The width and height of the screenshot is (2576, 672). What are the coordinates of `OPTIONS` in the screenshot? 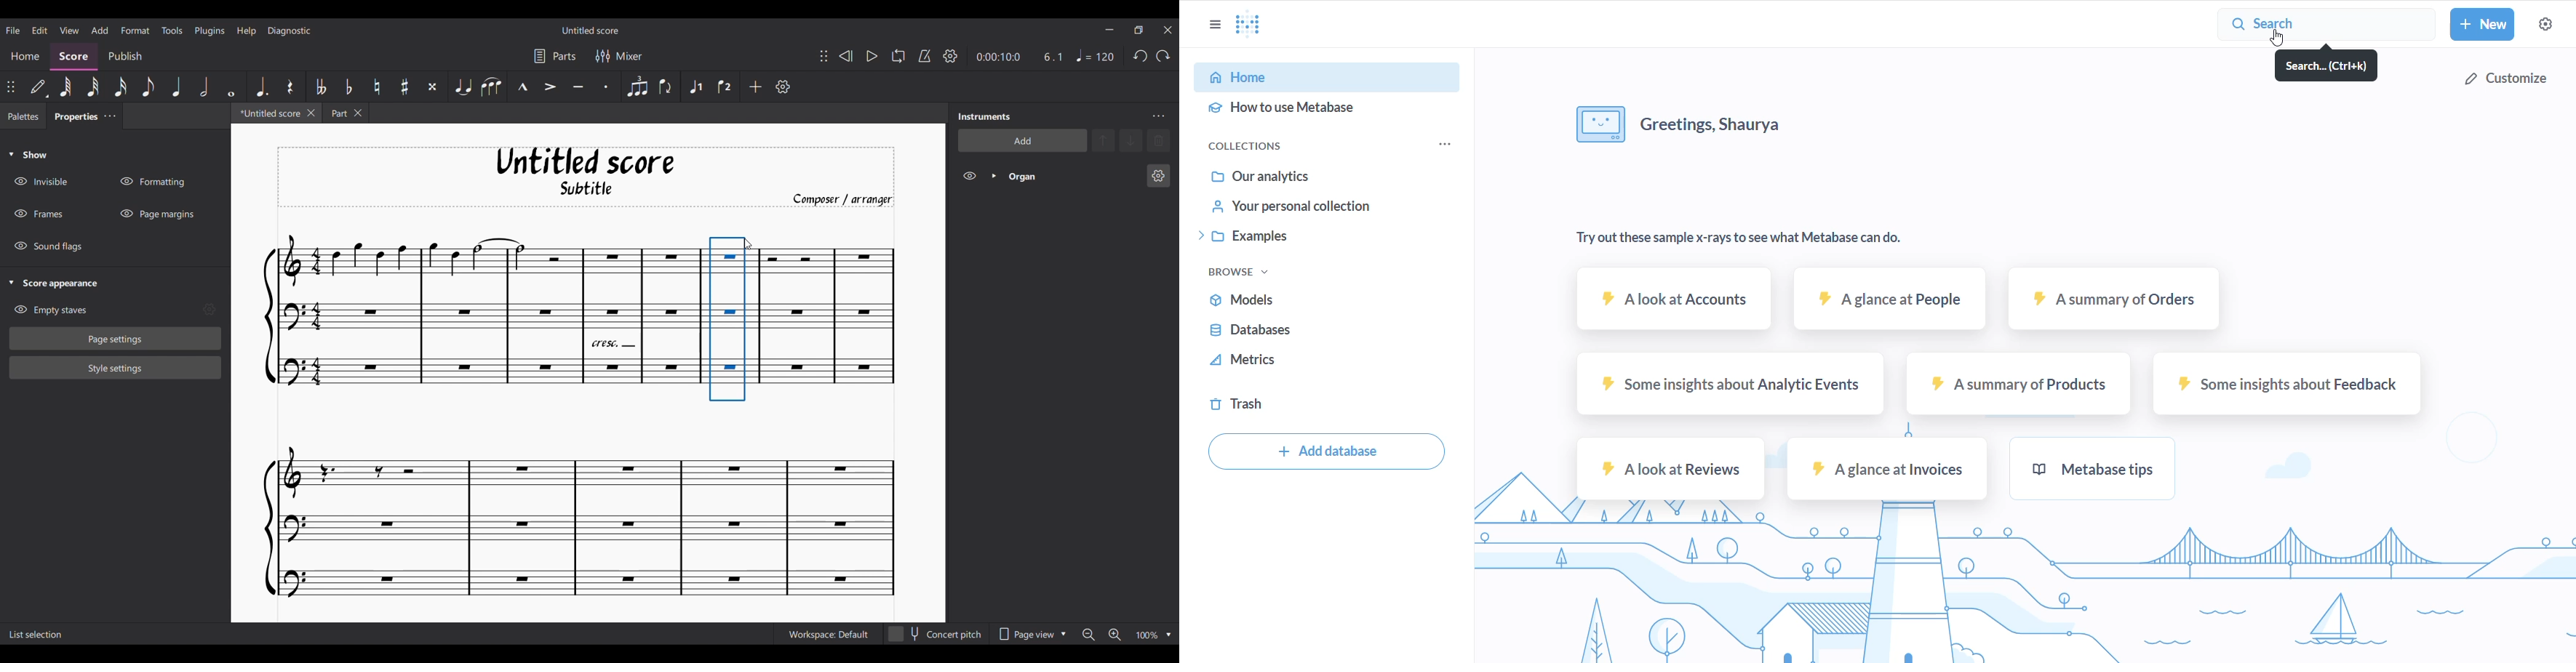 It's located at (1215, 25).